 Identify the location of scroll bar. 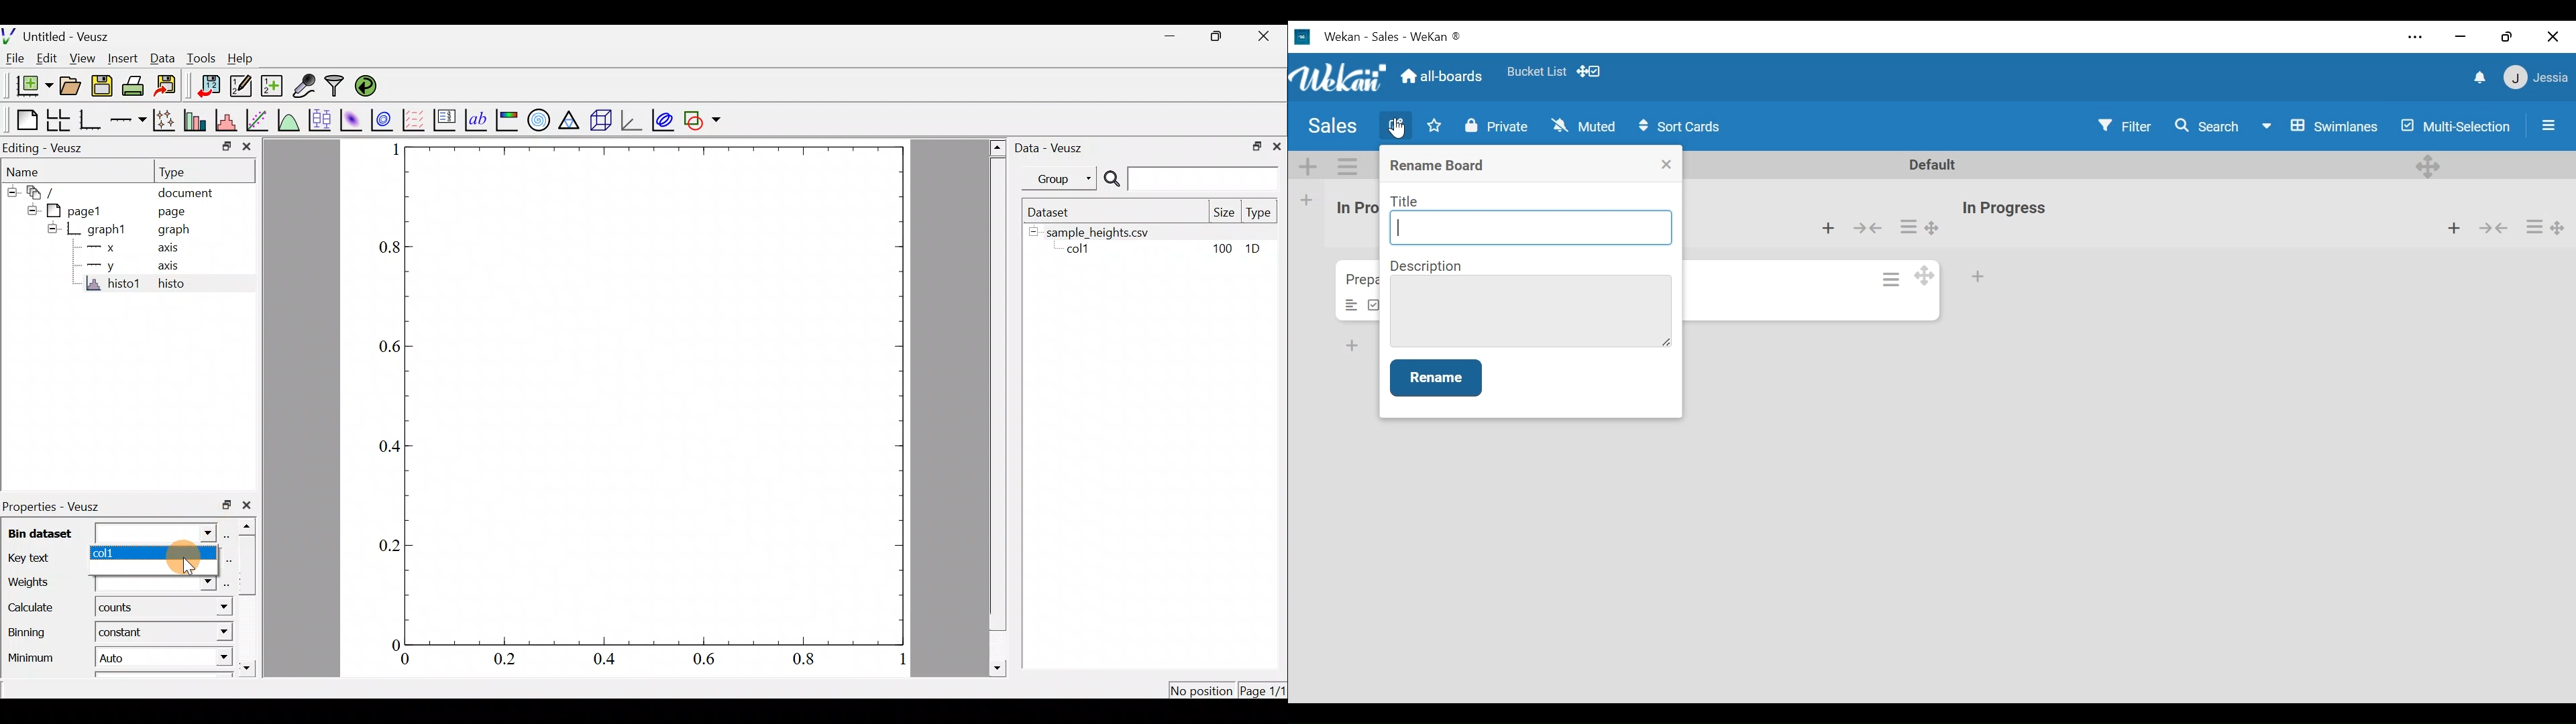
(249, 598).